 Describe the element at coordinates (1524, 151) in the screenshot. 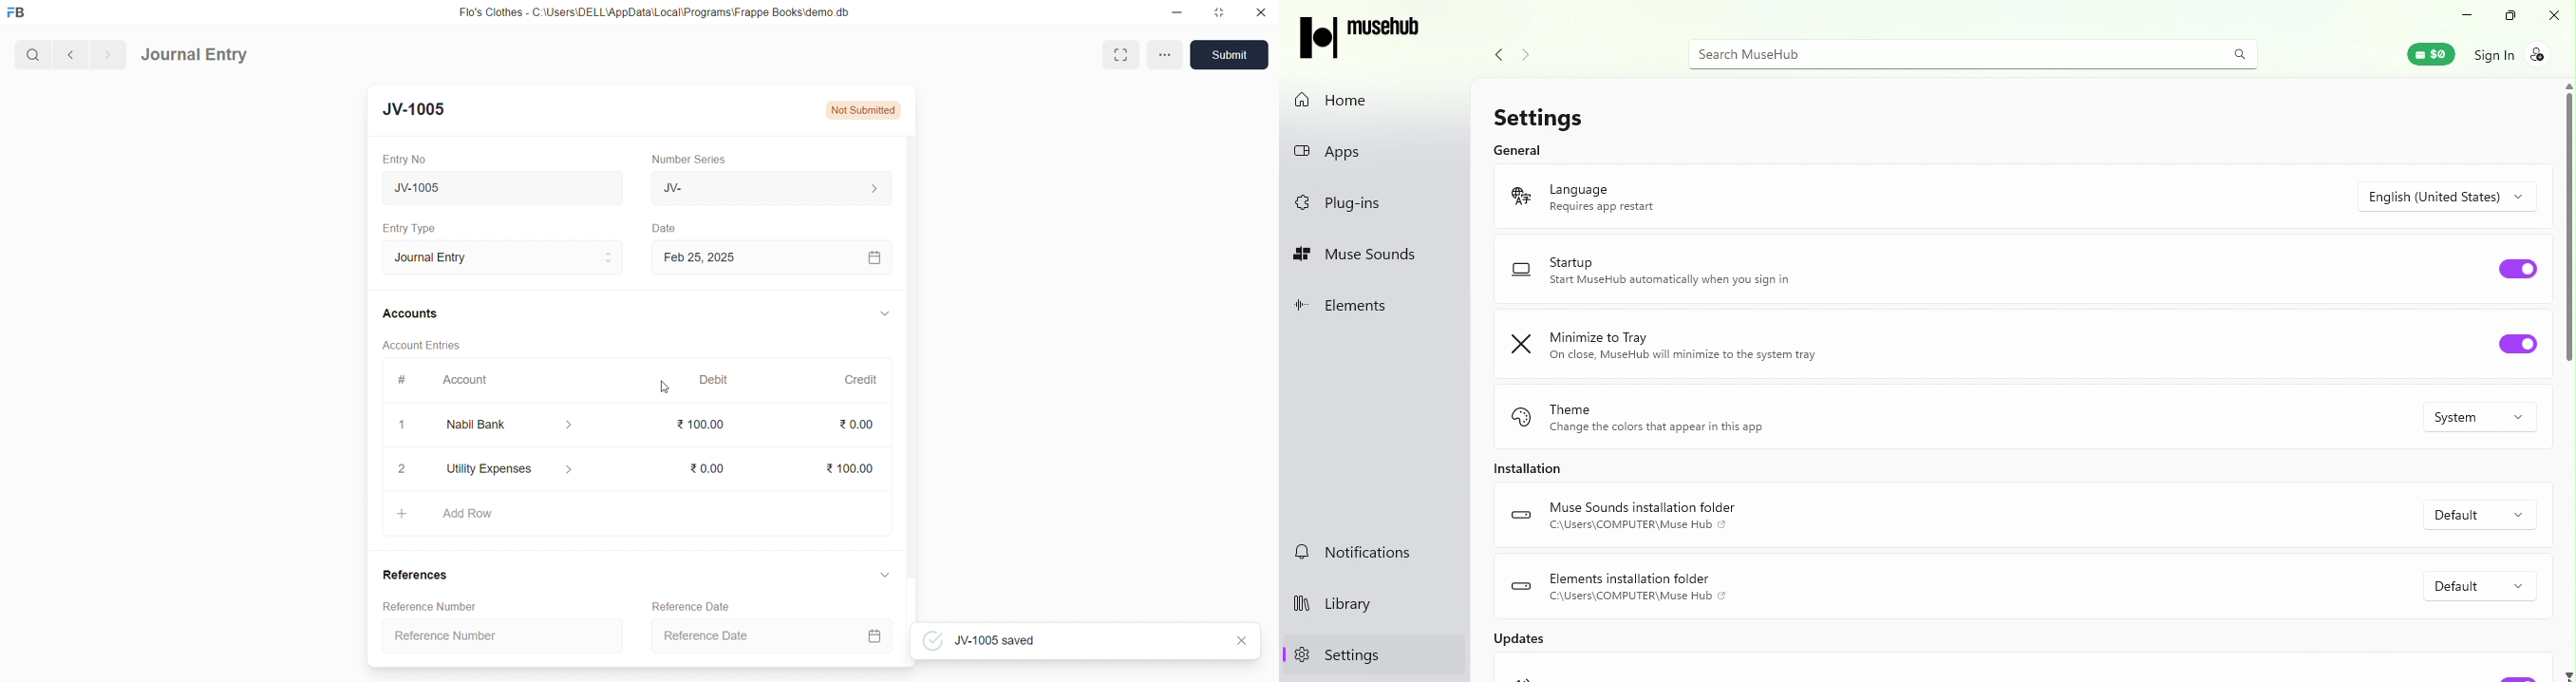

I see `General` at that location.